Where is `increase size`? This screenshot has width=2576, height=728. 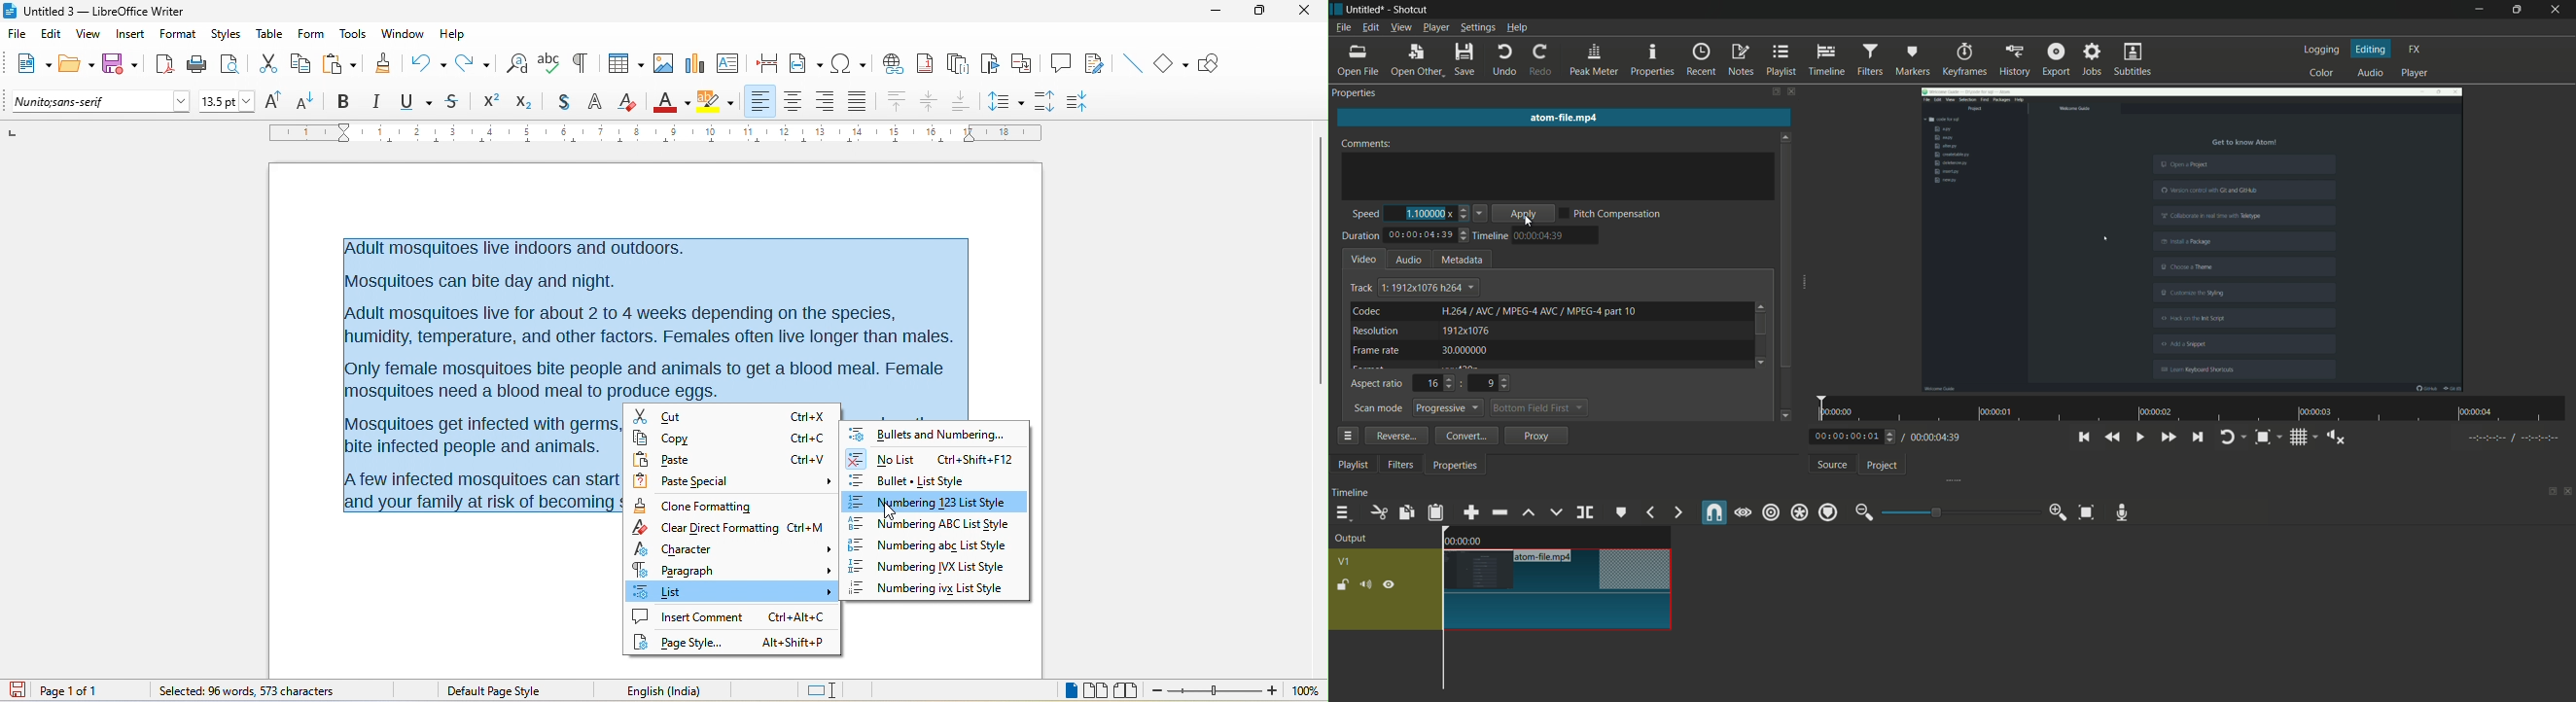 increase size is located at coordinates (277, 101).